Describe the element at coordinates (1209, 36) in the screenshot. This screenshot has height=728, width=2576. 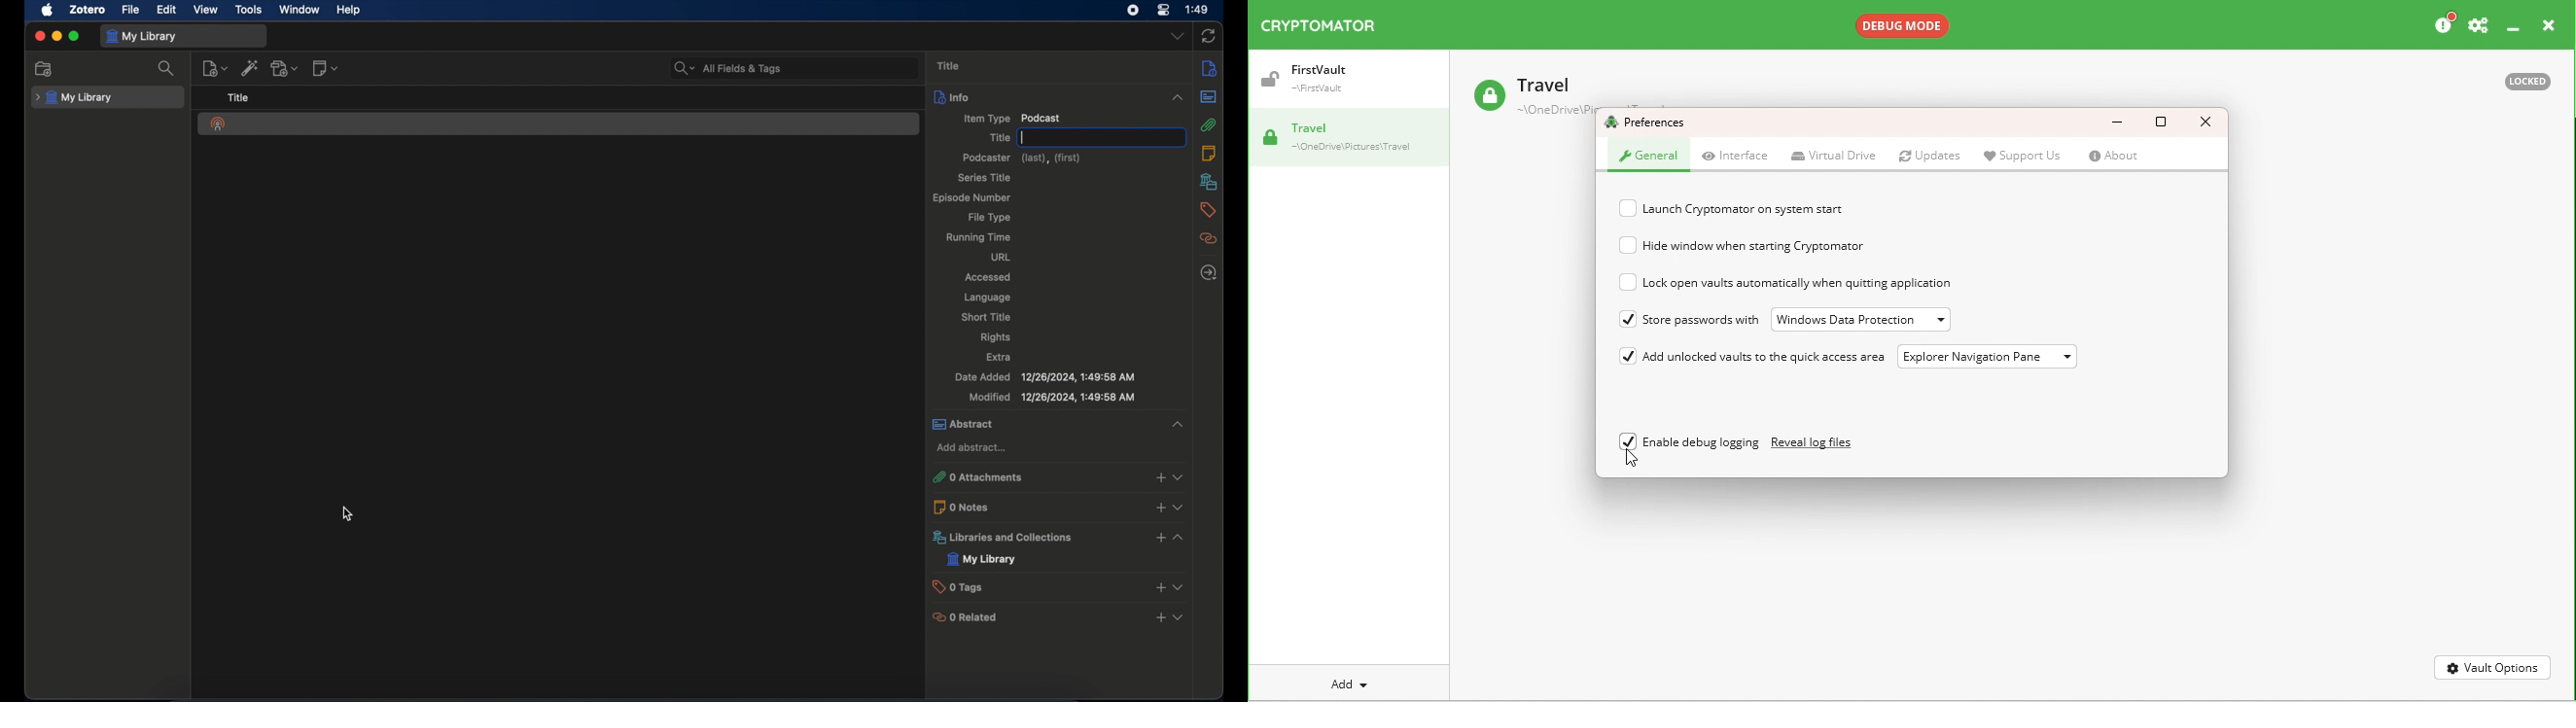
I see `sync` at that location.